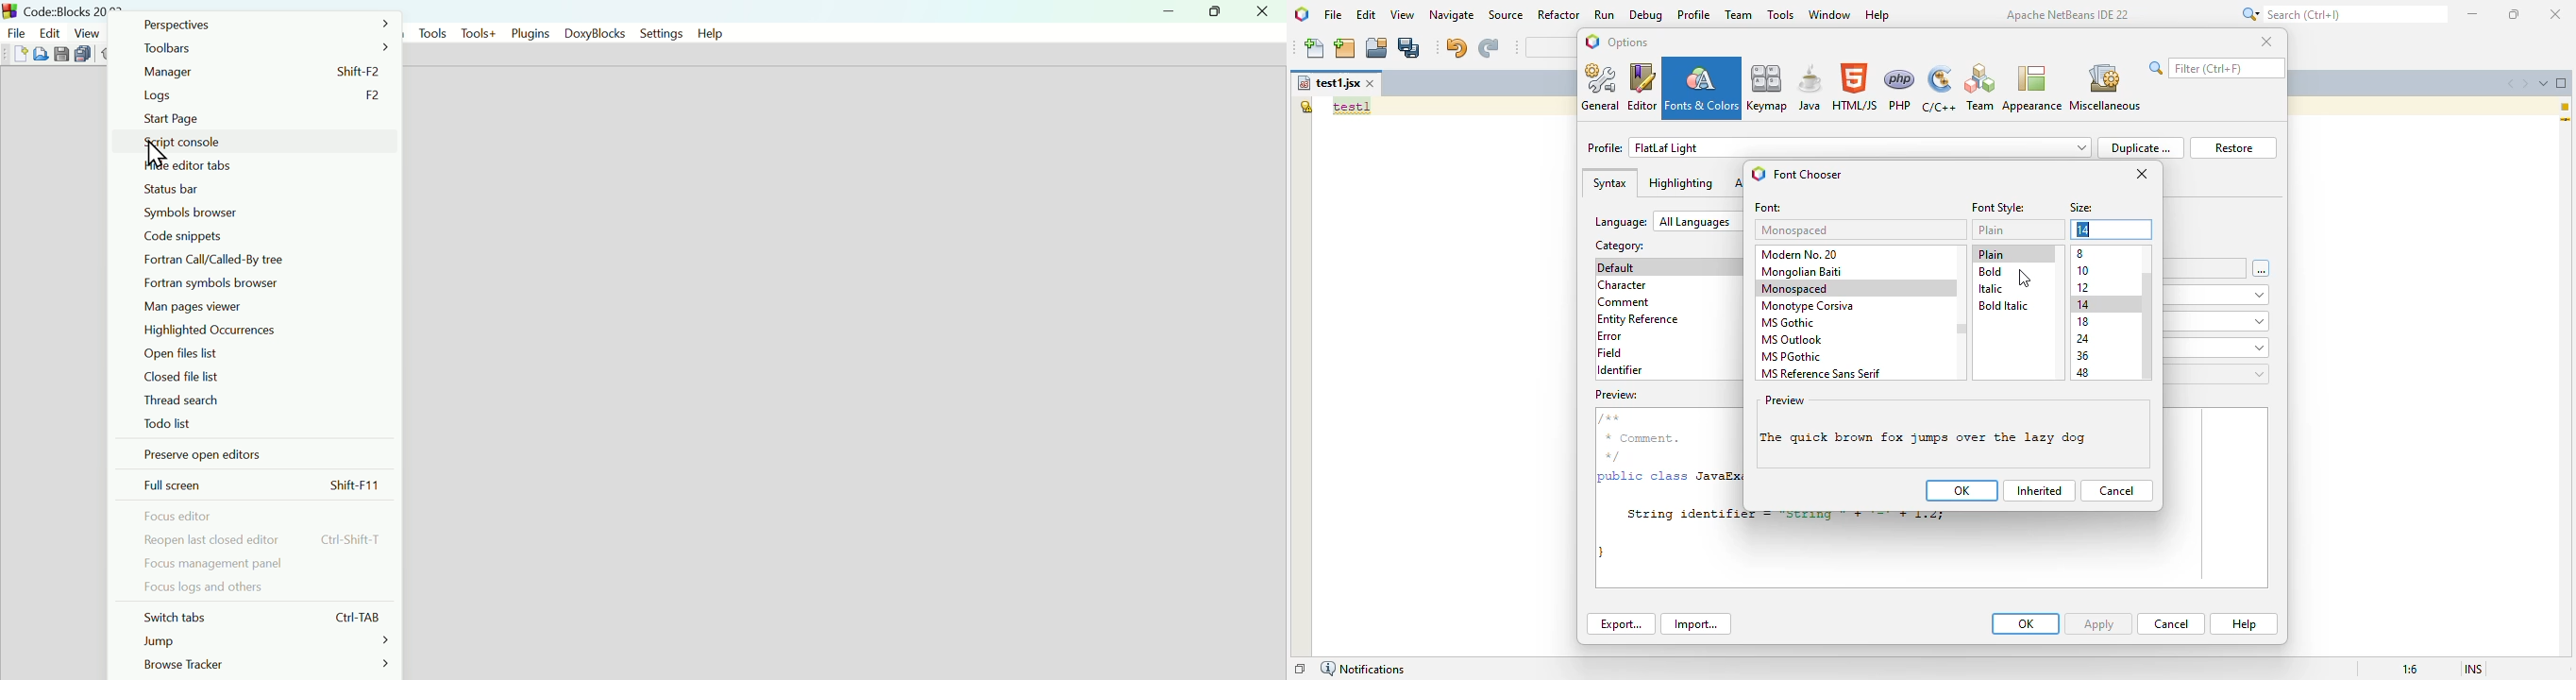 The height and width of the screenshot is (700, 2576). What do you see at coordinates (1592, 41) in the screenshot?
I see `logo` at bounding box center [1592, 41].